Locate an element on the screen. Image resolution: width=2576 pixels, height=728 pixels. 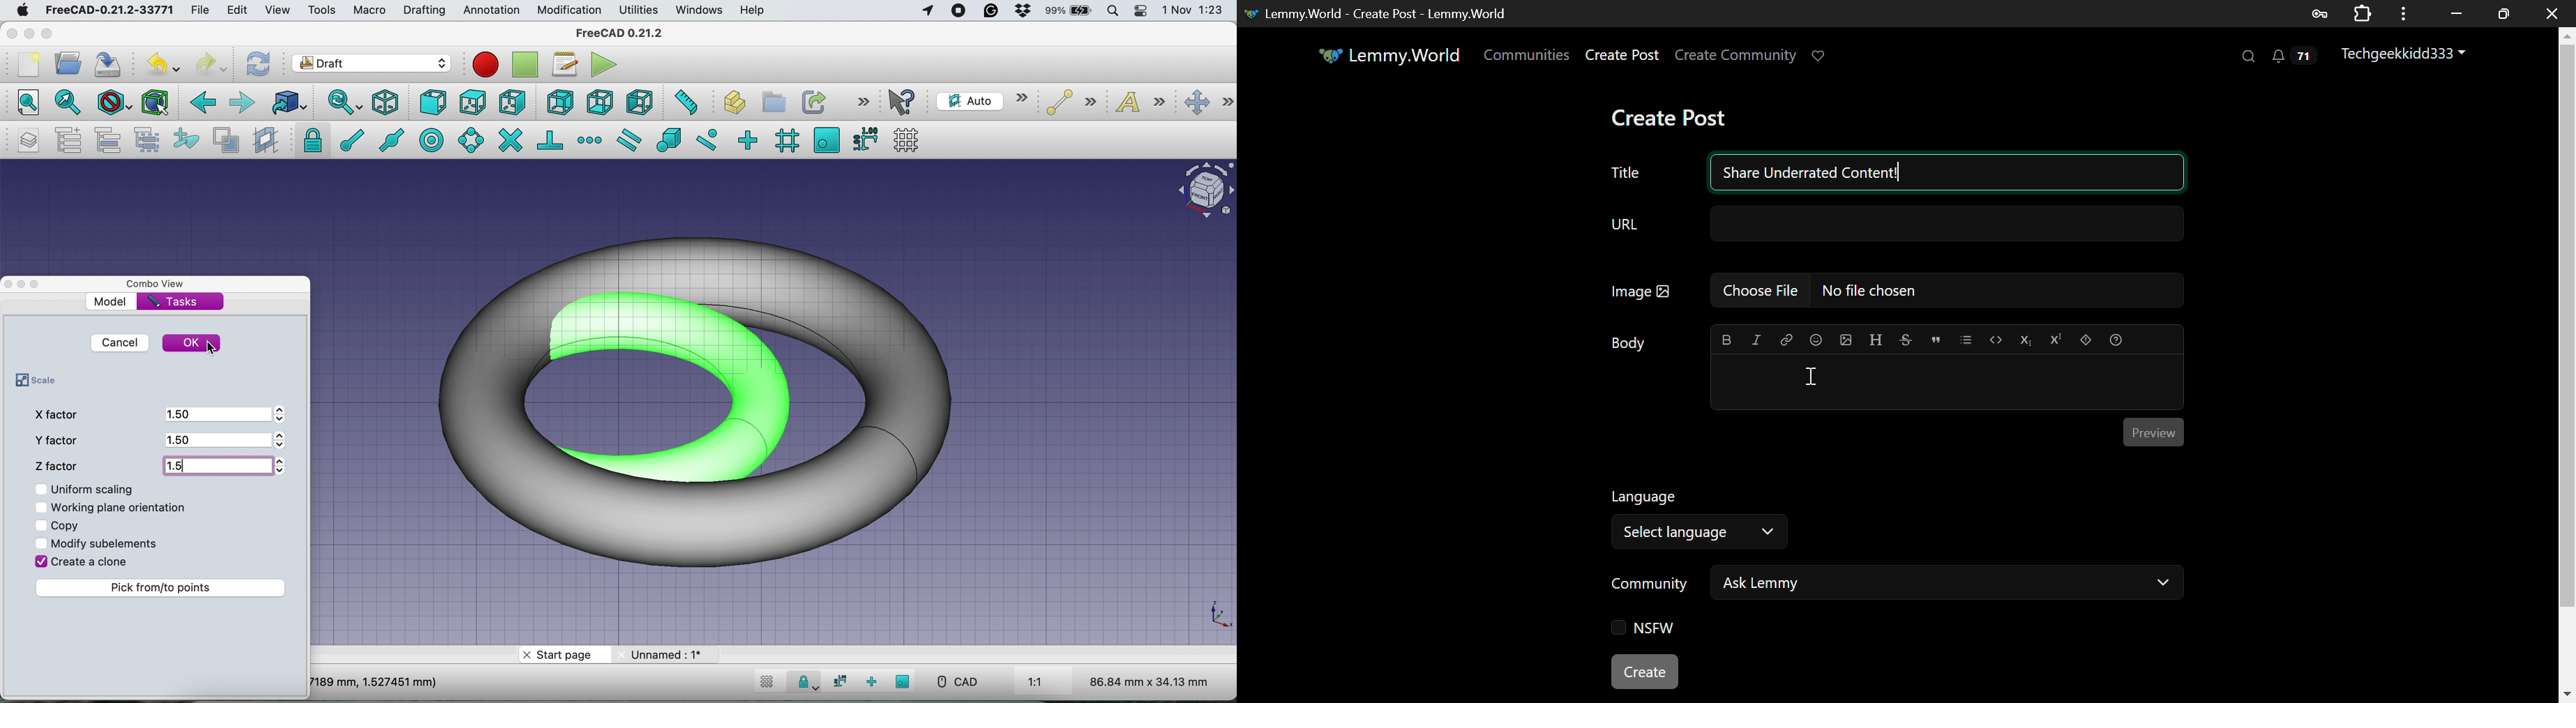
1:1 is located at coordinates (1046, 683).